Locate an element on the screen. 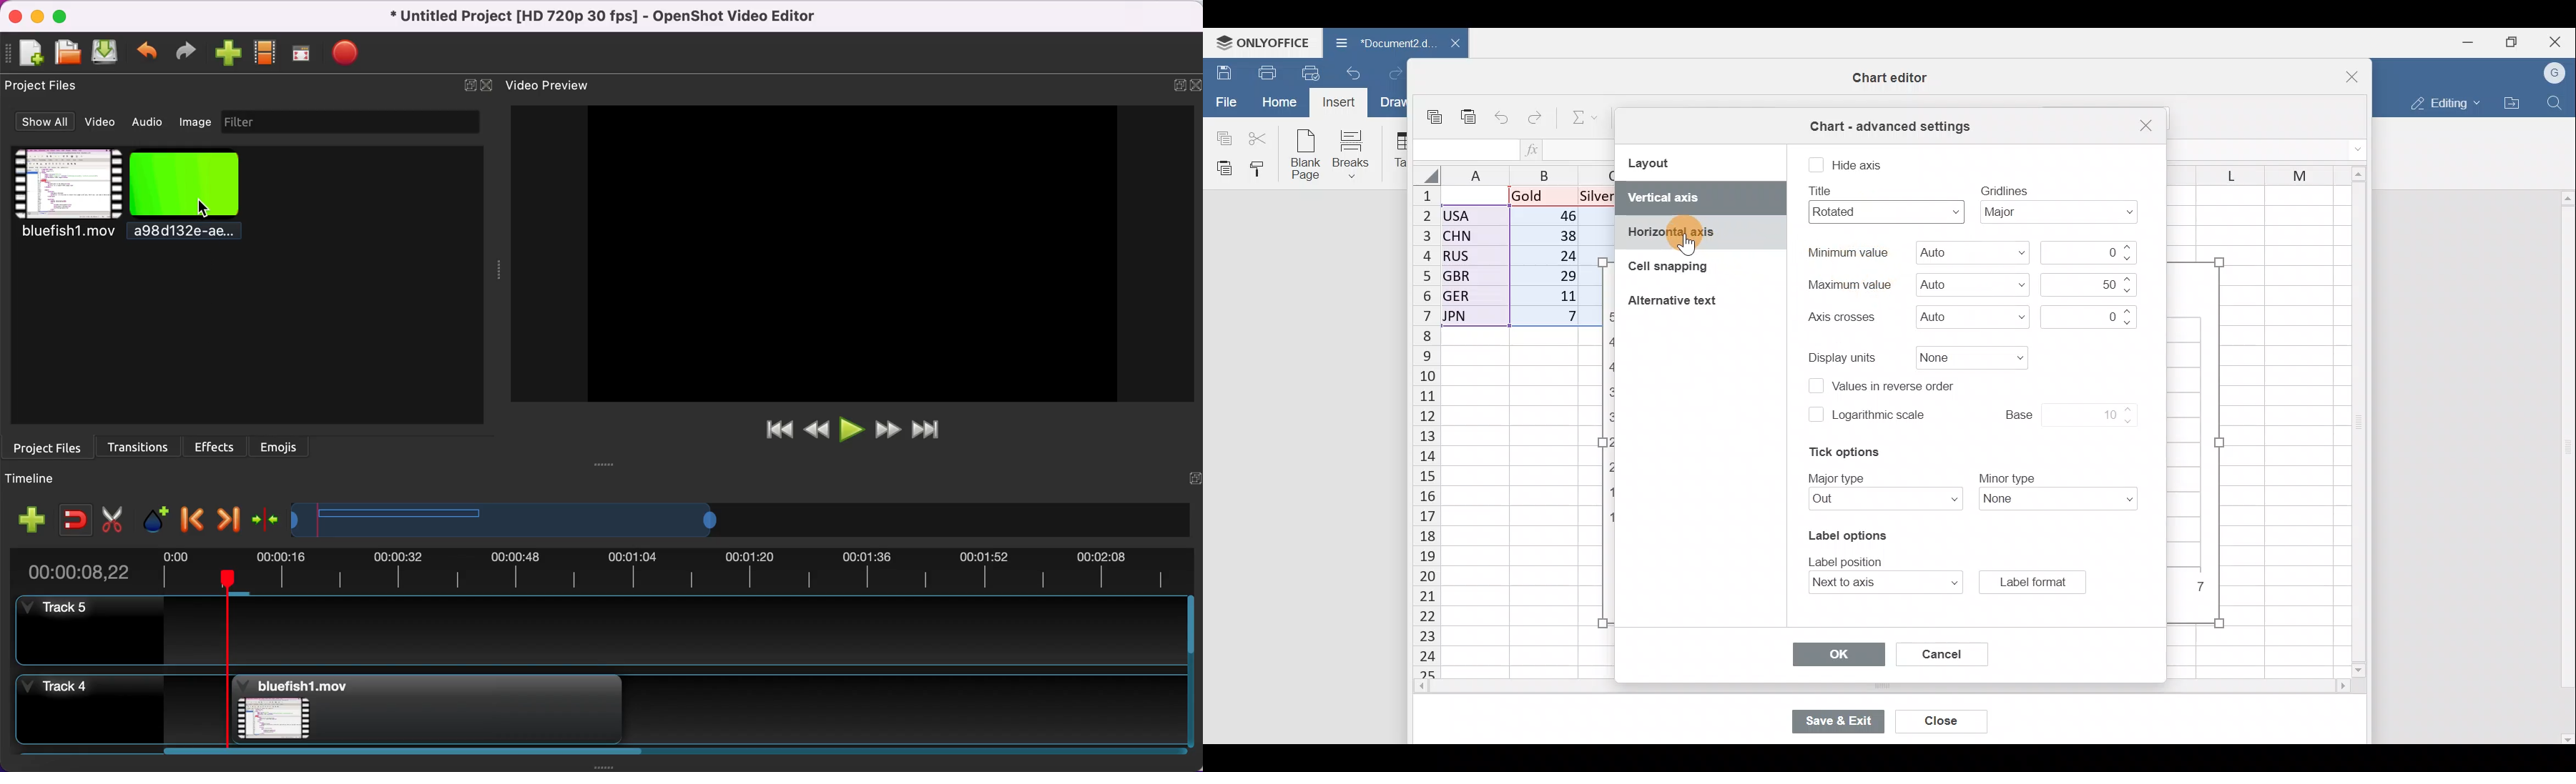 This screenshot has width=2576, height=784. Columns is located at coordinates (1516, 175).